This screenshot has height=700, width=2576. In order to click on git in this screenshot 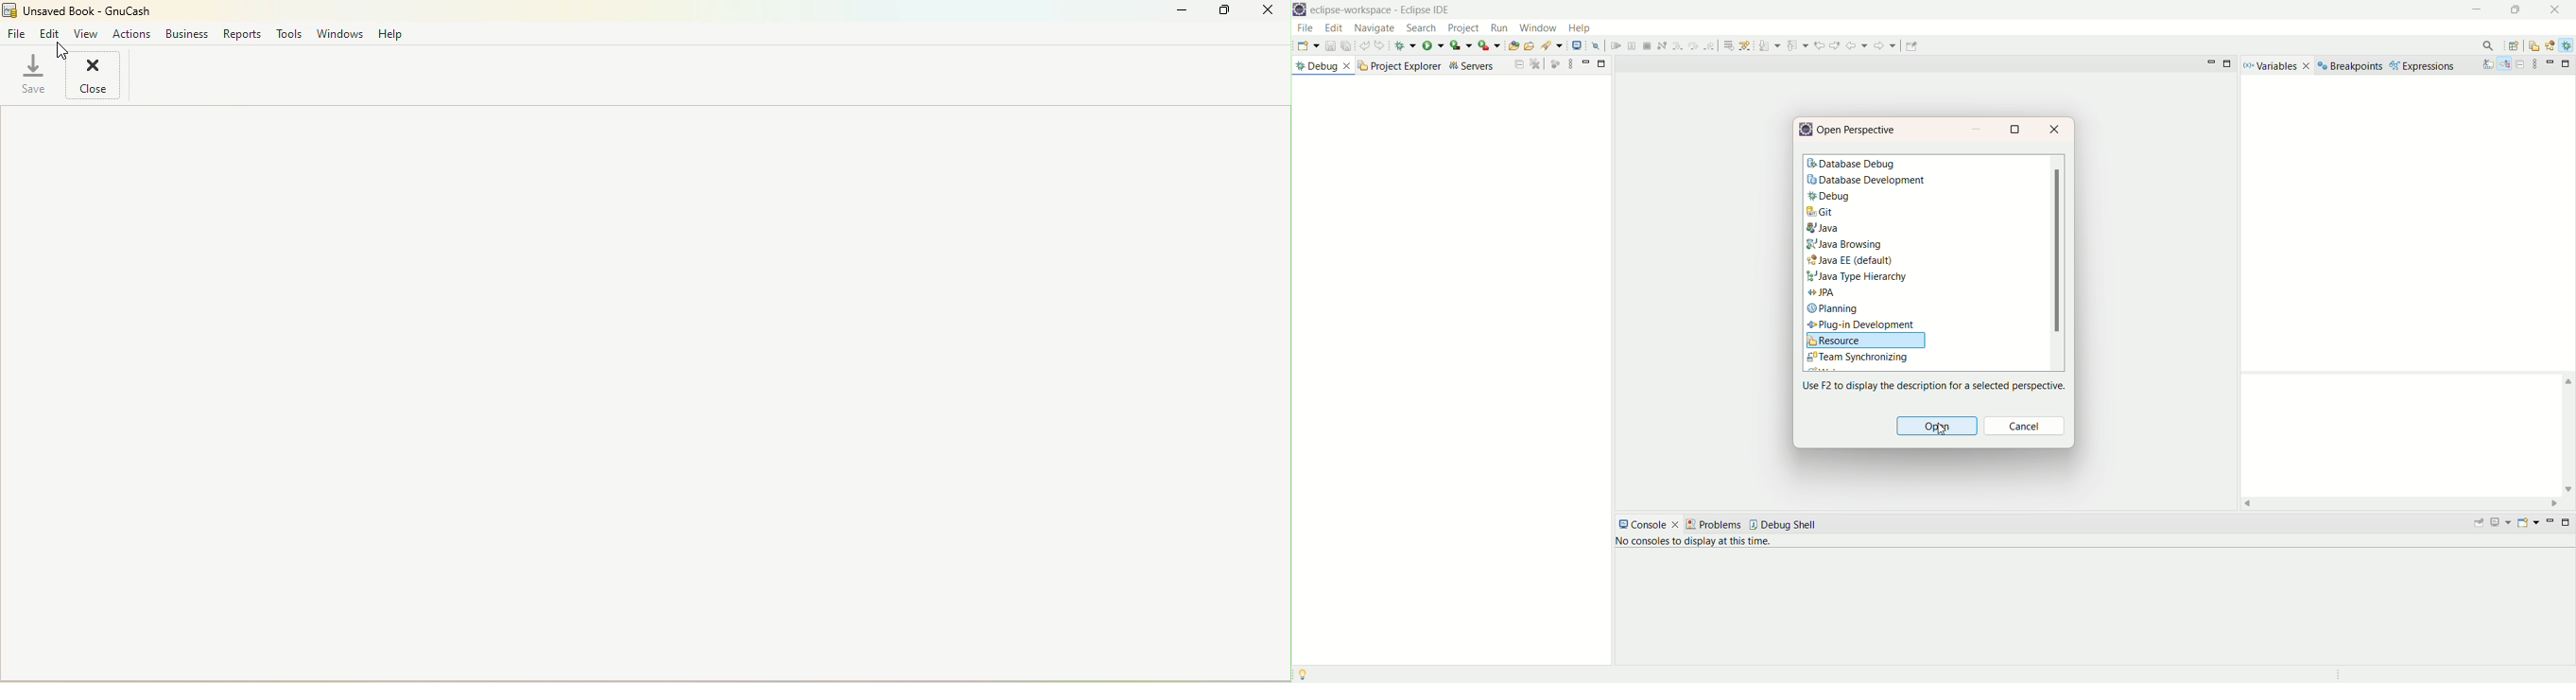, I will do `click(1820, 212)`.